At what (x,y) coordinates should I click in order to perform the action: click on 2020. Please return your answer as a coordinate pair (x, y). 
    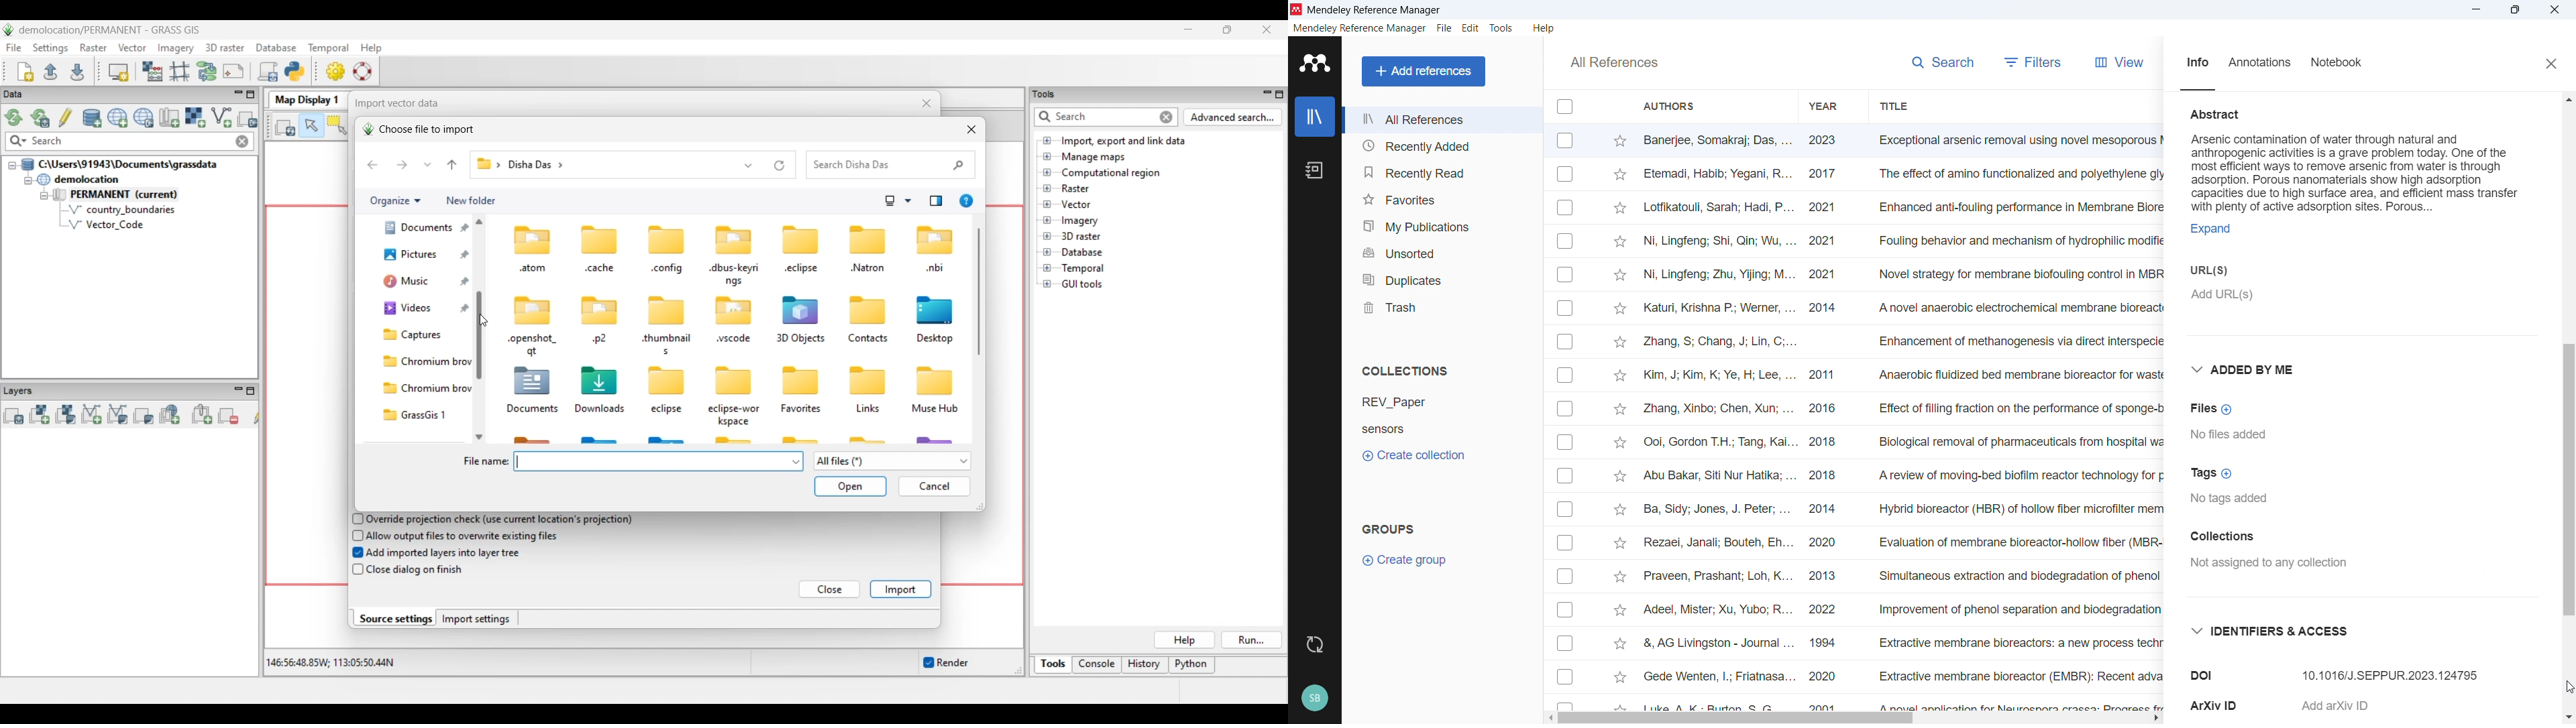
    Looking at the image, I should click on (1823, 678).